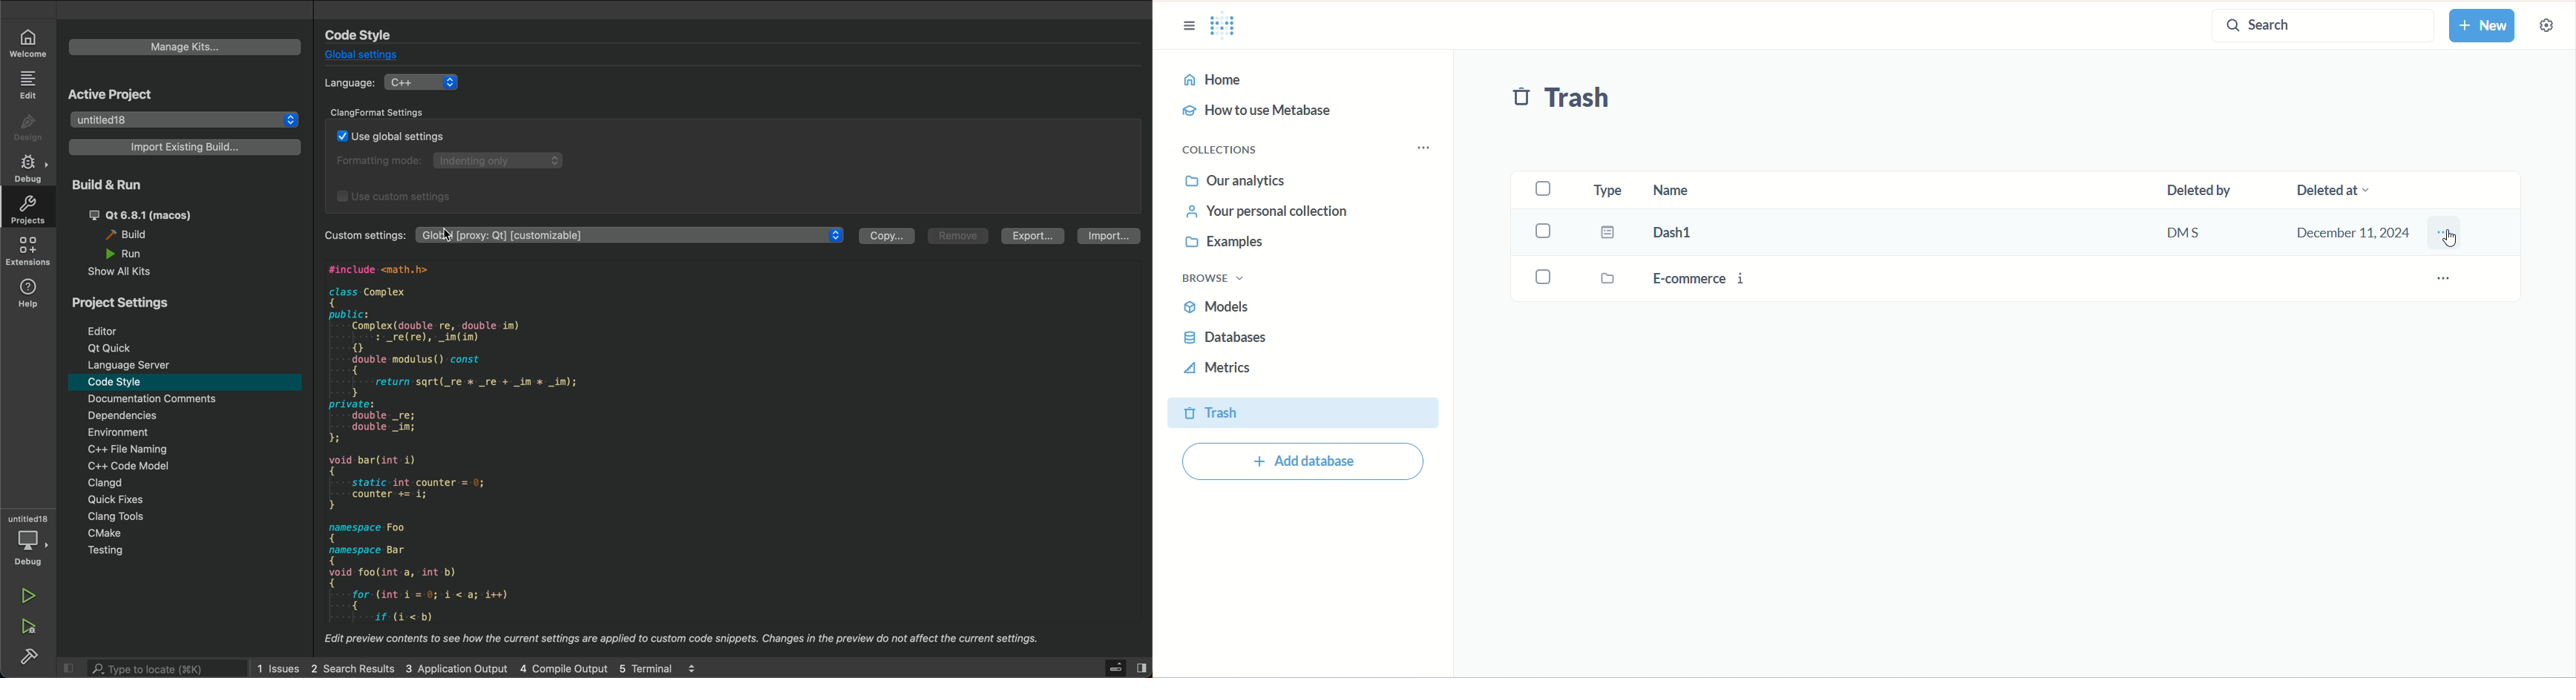 The image size is (2576, 700). What do you see at coordinates (1112, 236) in the screenshot?
I see `import` at bounding box center [1112, 236].